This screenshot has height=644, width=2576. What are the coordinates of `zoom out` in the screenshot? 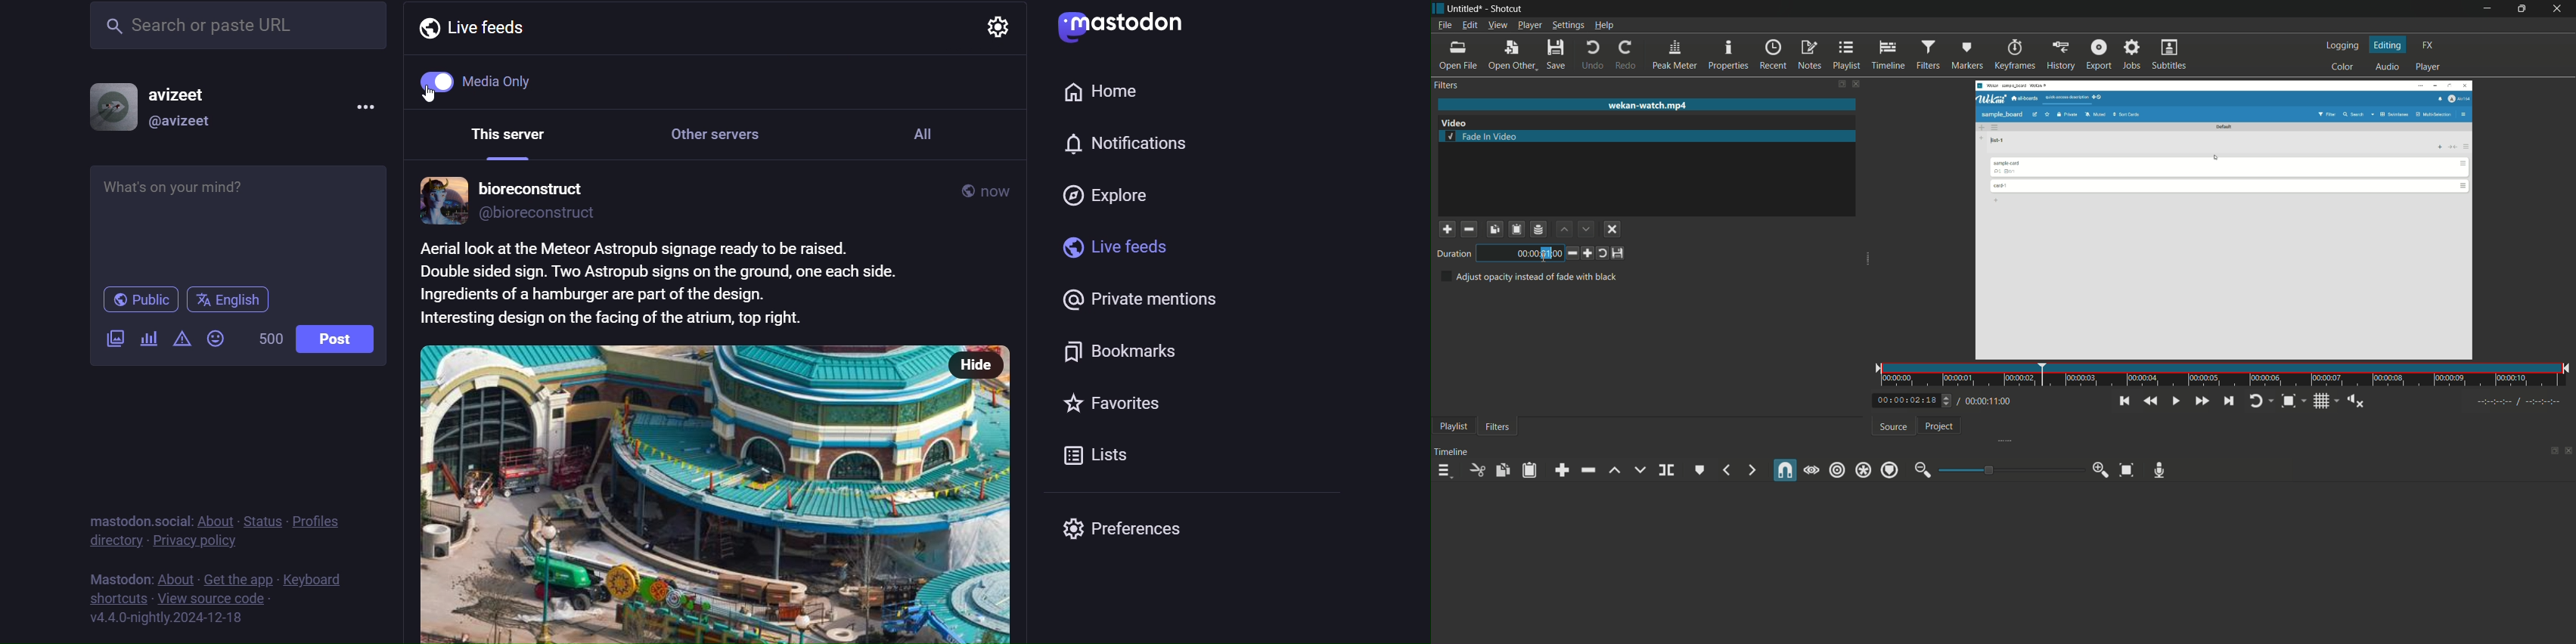 It's located at (1923, 470).